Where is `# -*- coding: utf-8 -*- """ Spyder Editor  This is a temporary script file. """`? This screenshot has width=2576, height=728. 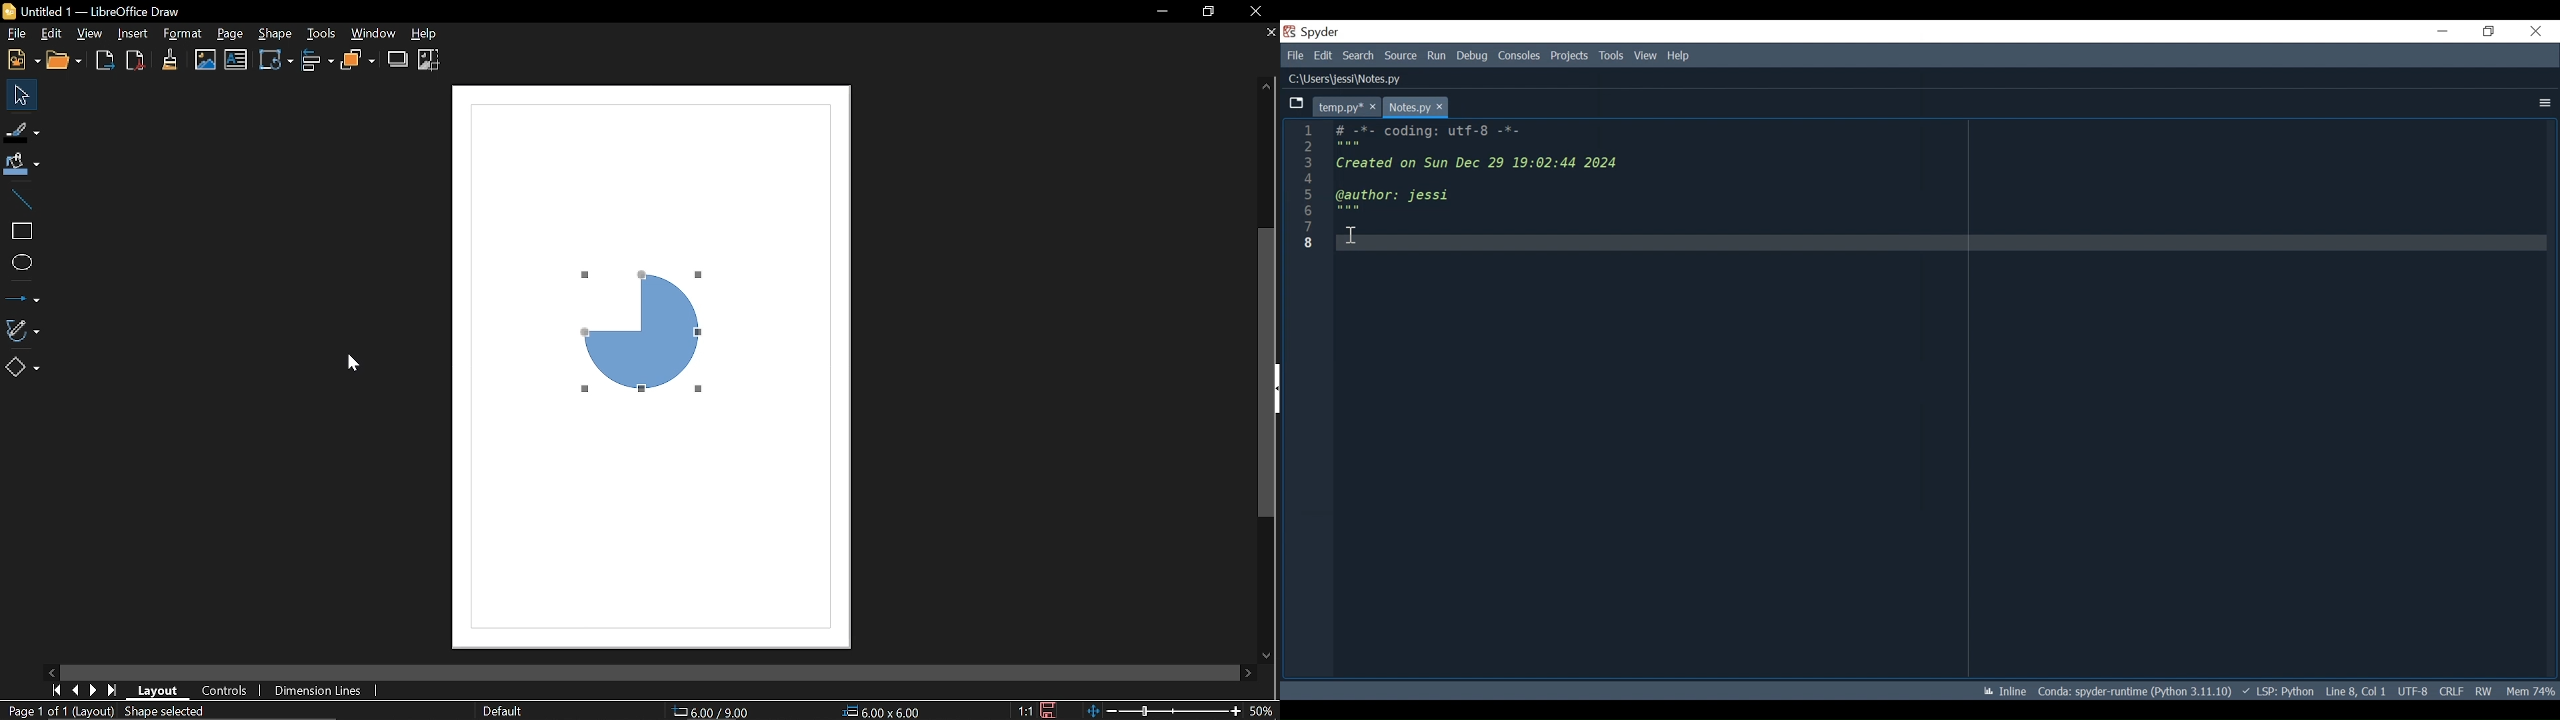 # -*- coding: utf-8 -*- """ Spyder Editor  This is a temporary script file. """ is located at coordinates (1939, 191).